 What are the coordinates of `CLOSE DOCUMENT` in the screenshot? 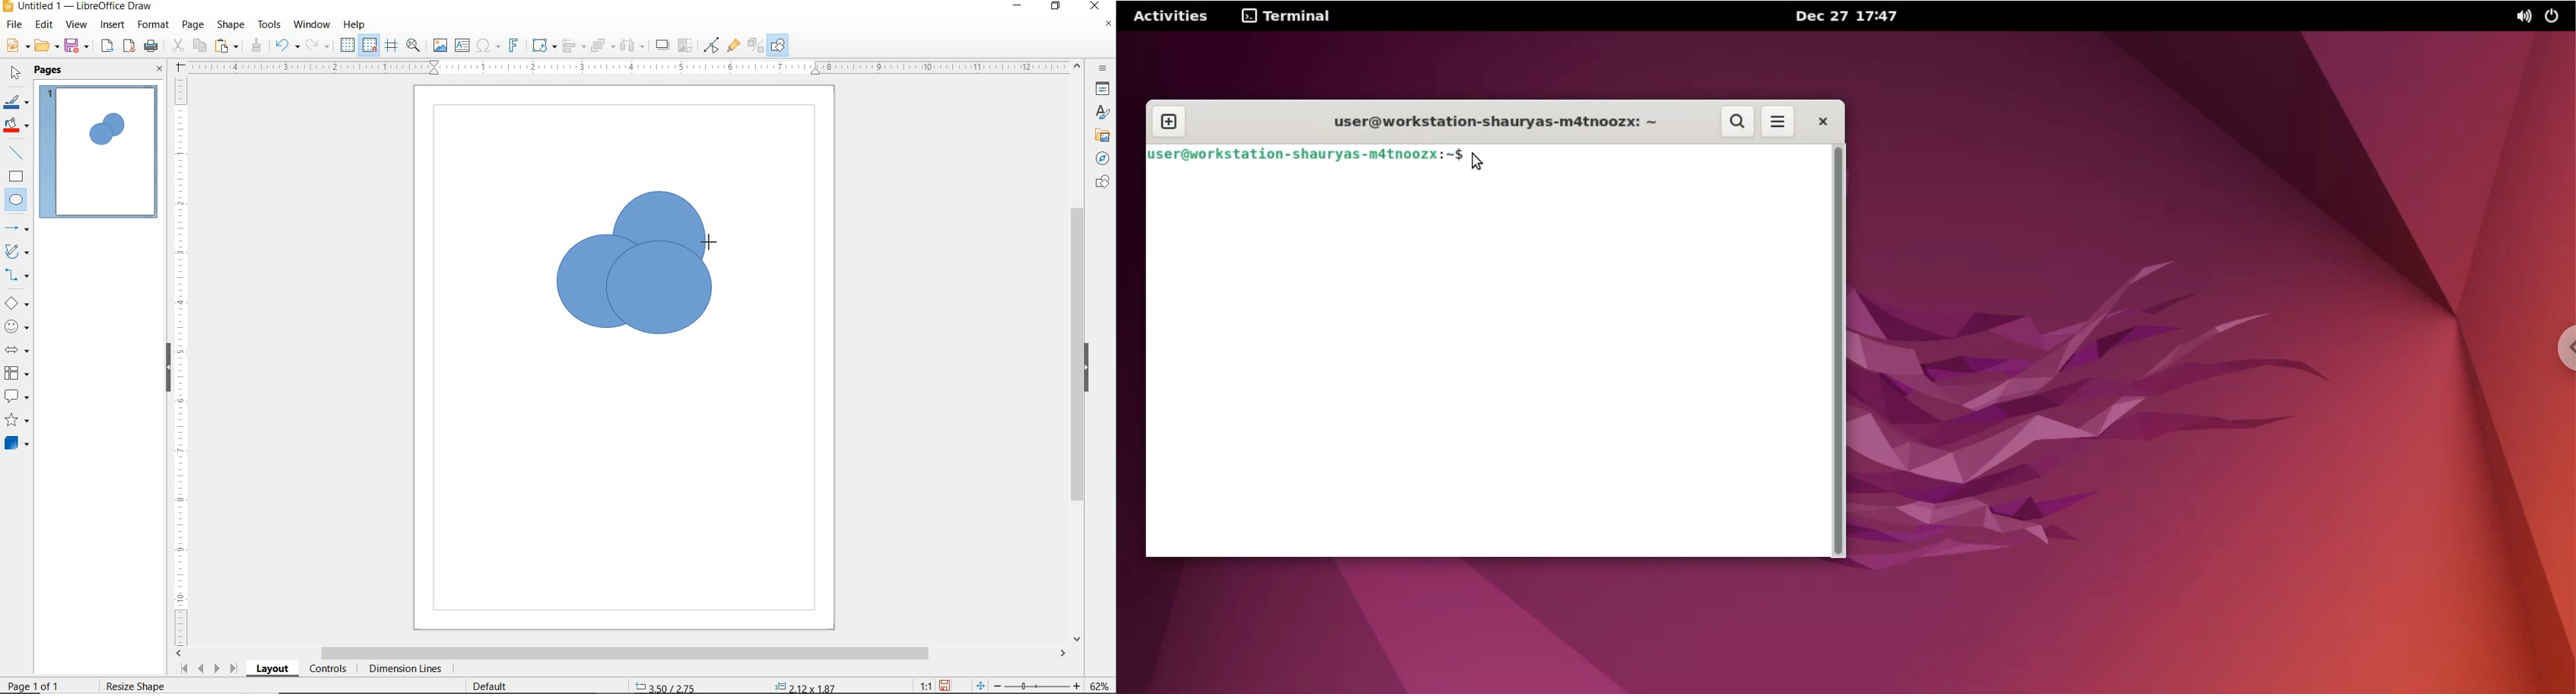 It's located at (1108, 25).